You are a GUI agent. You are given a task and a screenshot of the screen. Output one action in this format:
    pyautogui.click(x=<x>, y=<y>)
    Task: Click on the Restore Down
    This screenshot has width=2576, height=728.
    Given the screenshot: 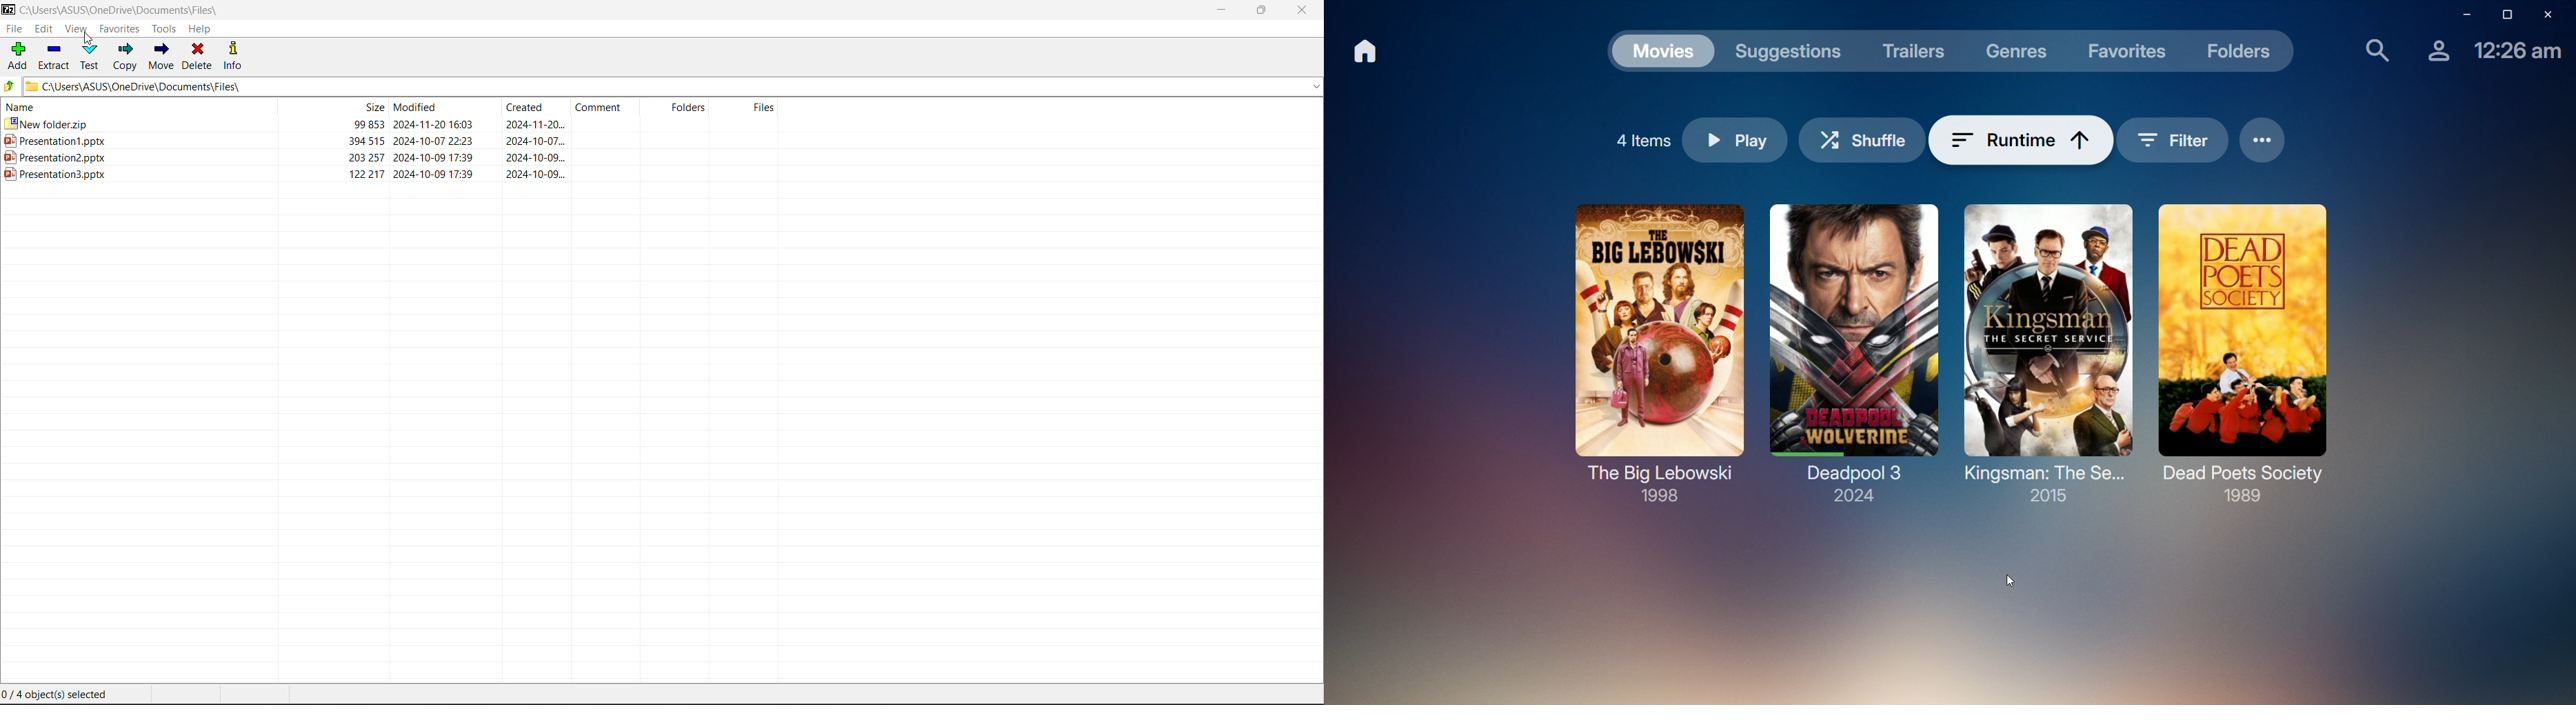 What is the action you would take?
    pyautogui.click(x=1260, y=10)
    